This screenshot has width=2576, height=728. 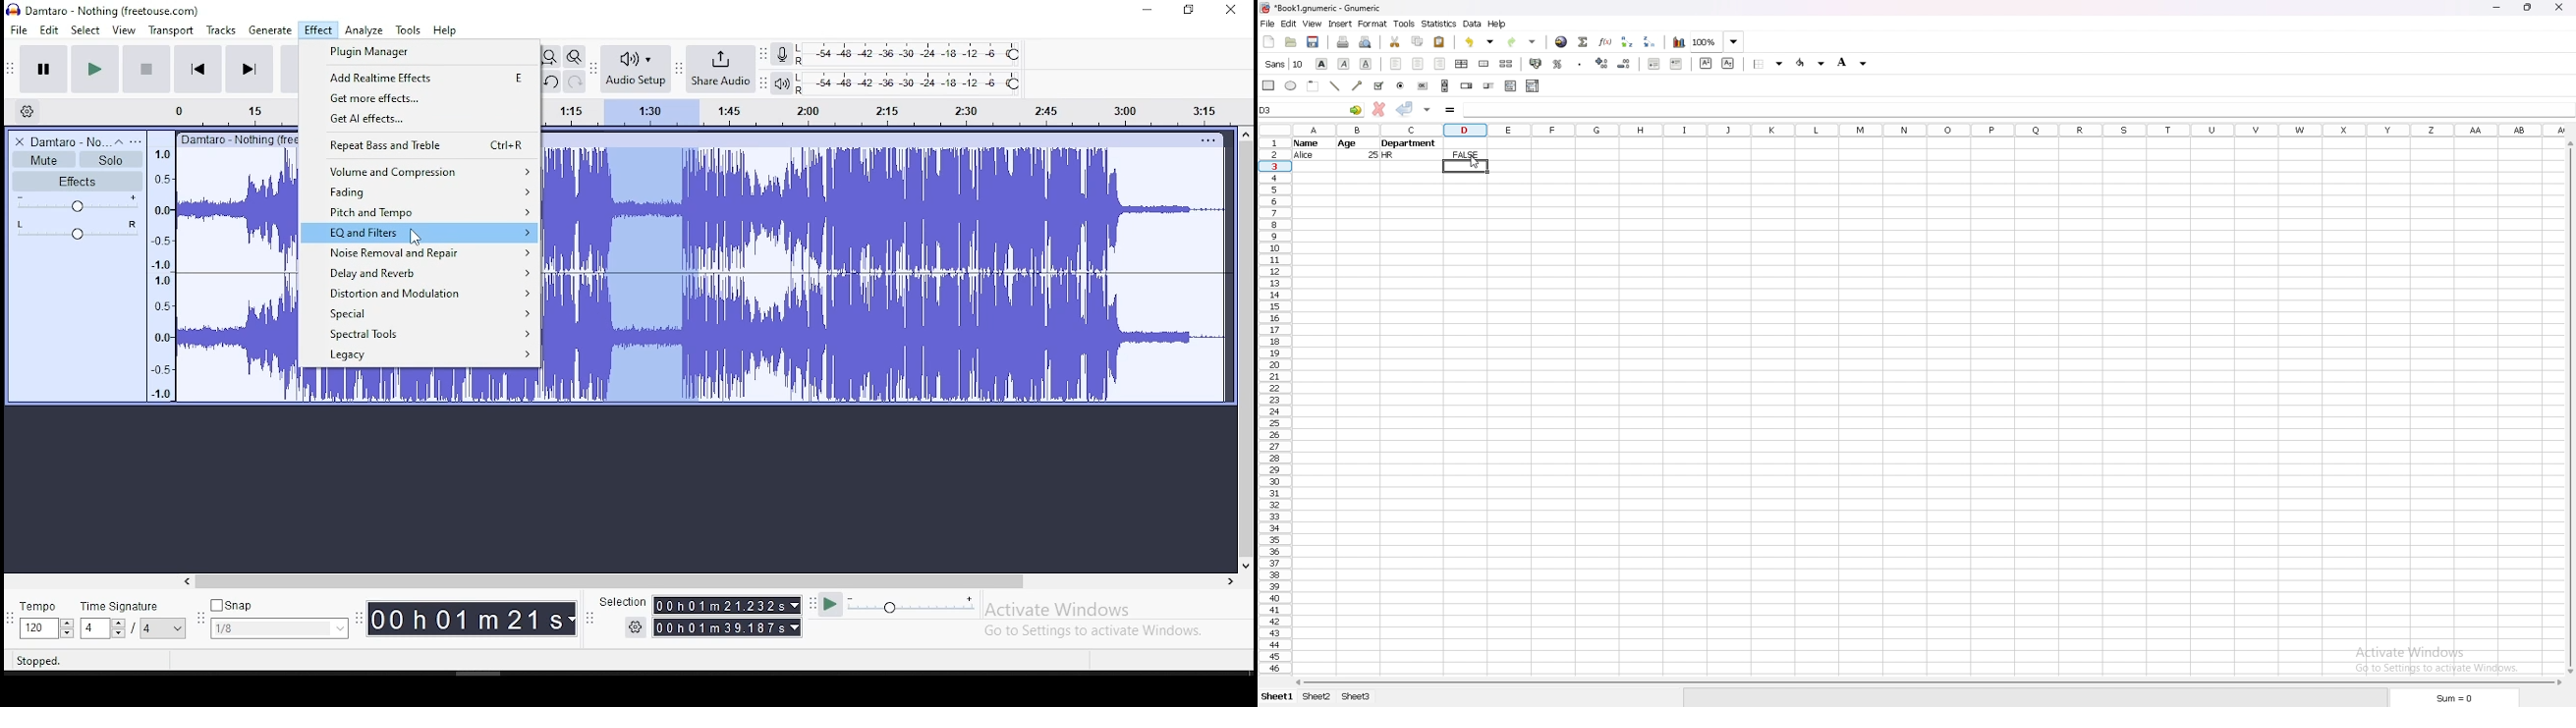 What do you see at coordinates (417, 237) in the screenshot?
I see `Cursor` at bounding box center [417, 237].